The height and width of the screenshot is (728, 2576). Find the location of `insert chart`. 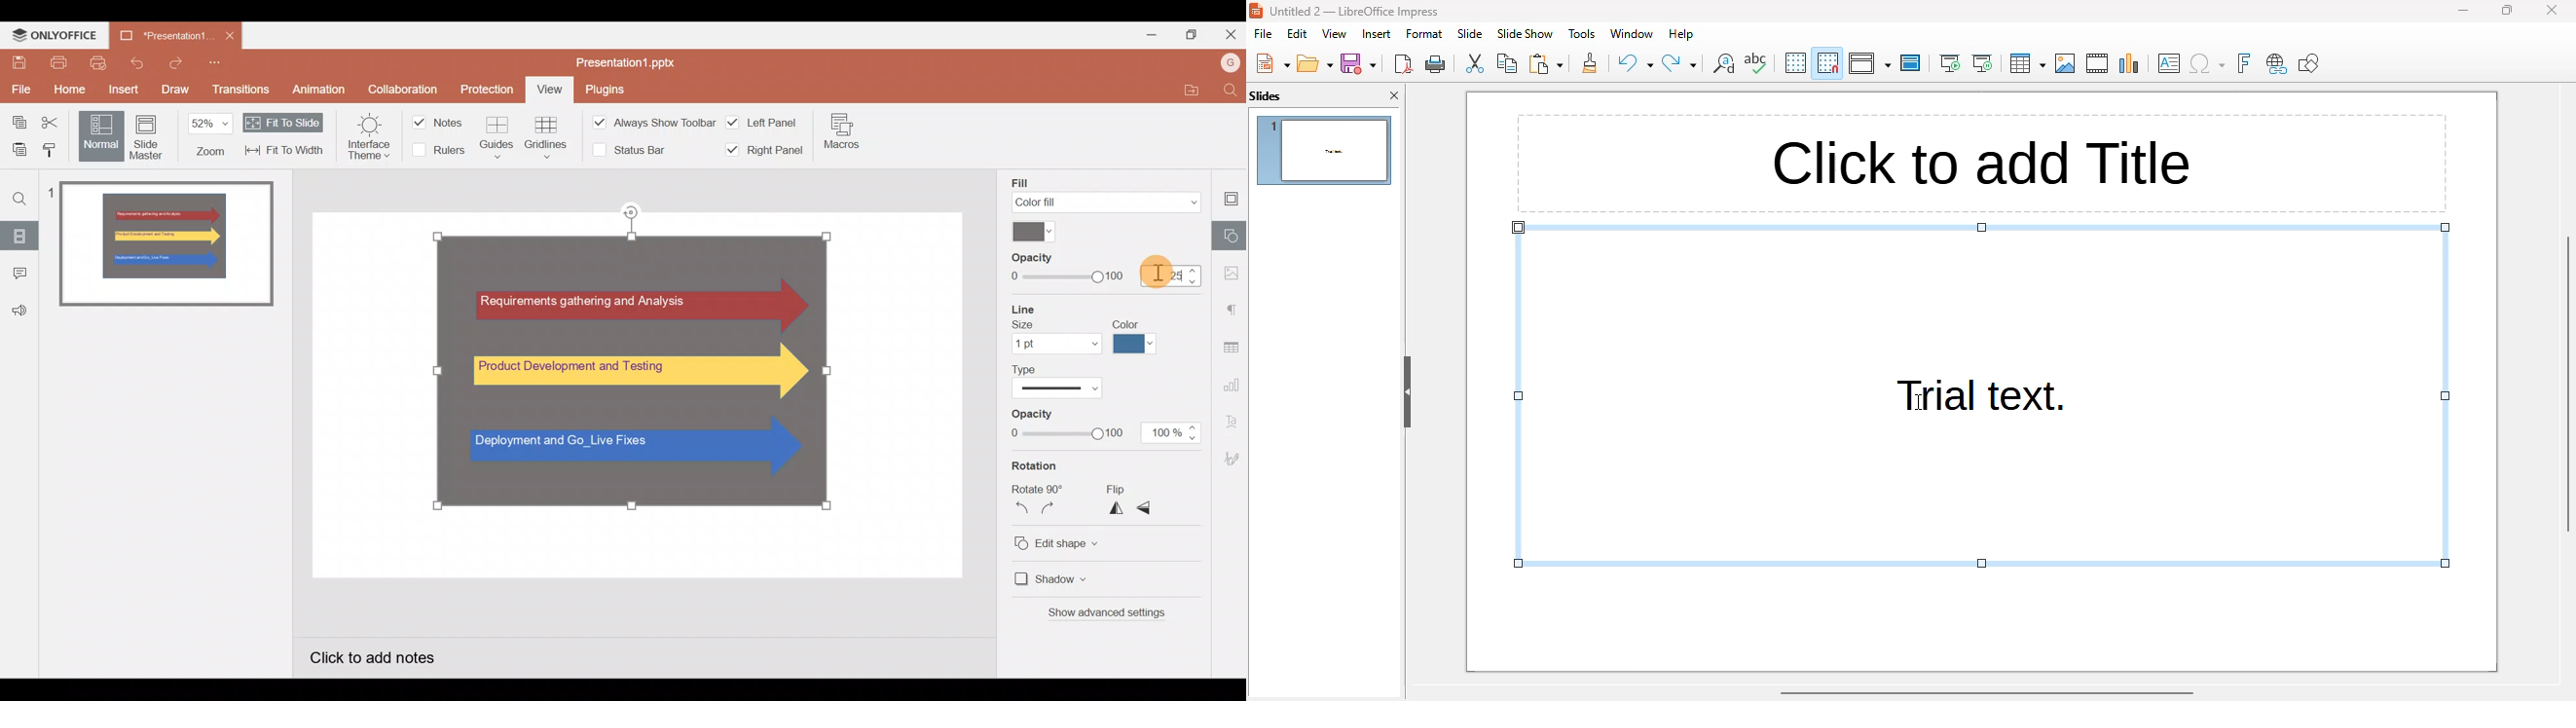

insert chart is located at coordinates (2130, 63).